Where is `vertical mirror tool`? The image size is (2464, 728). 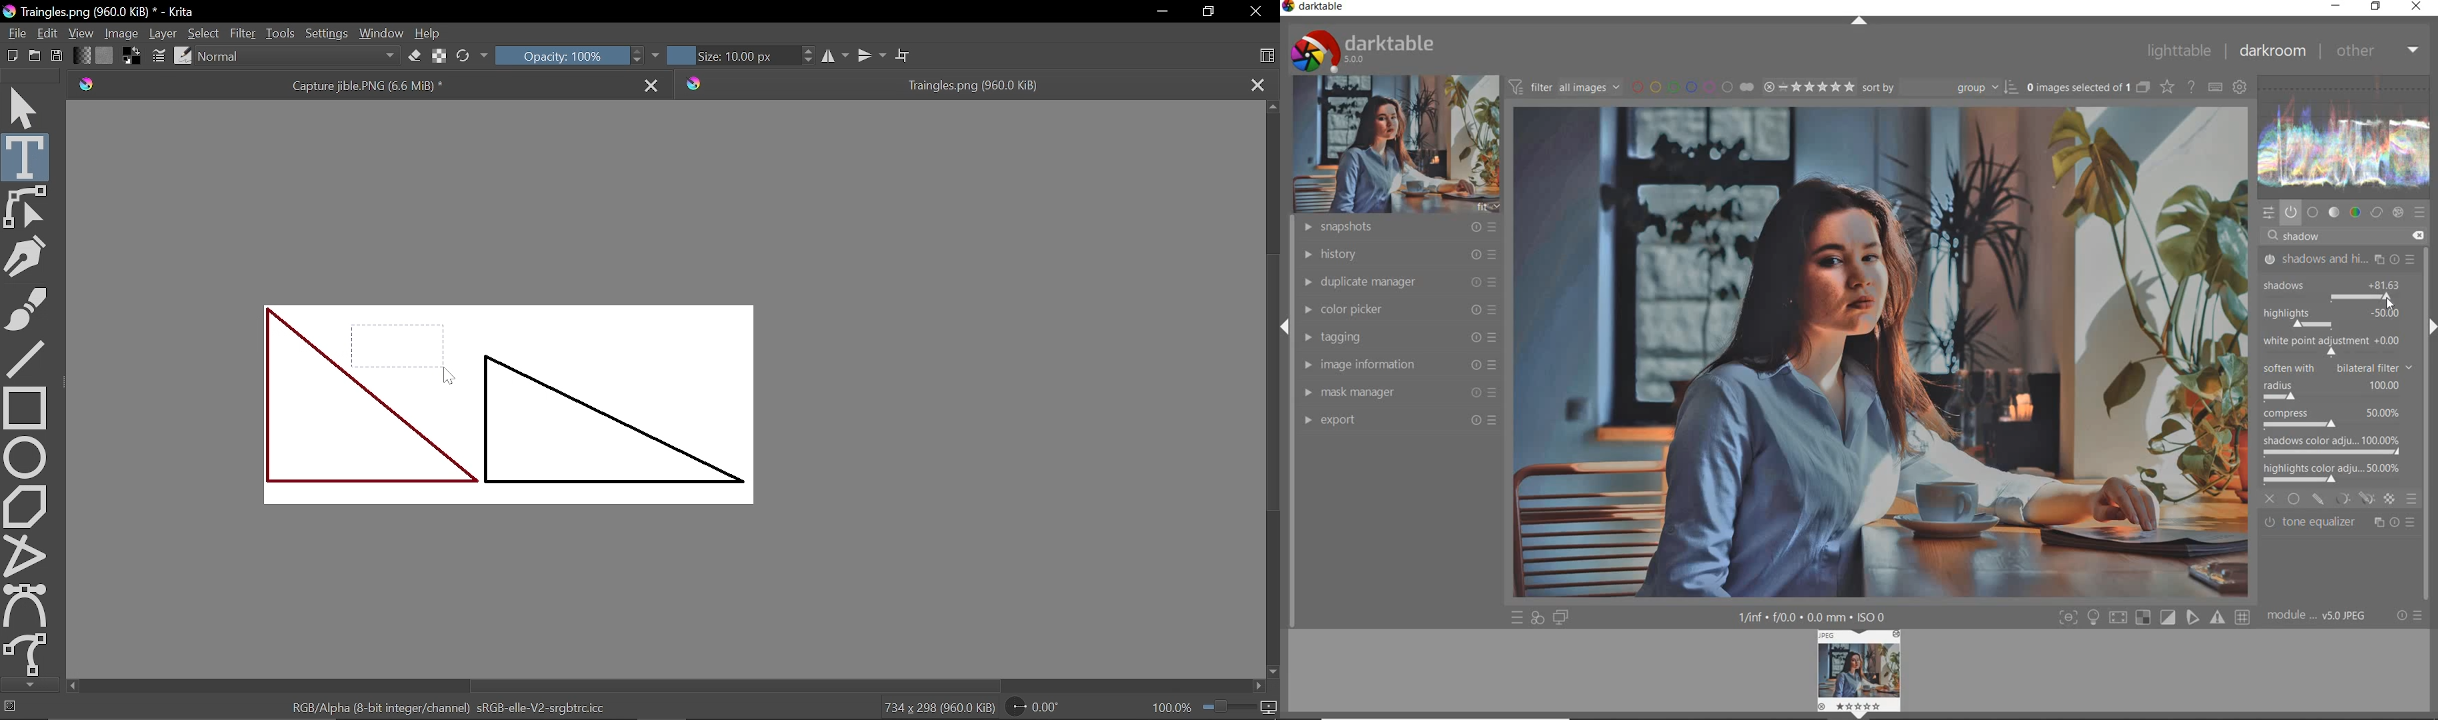
vertical mirror tool is located at coordinates (871, 56).